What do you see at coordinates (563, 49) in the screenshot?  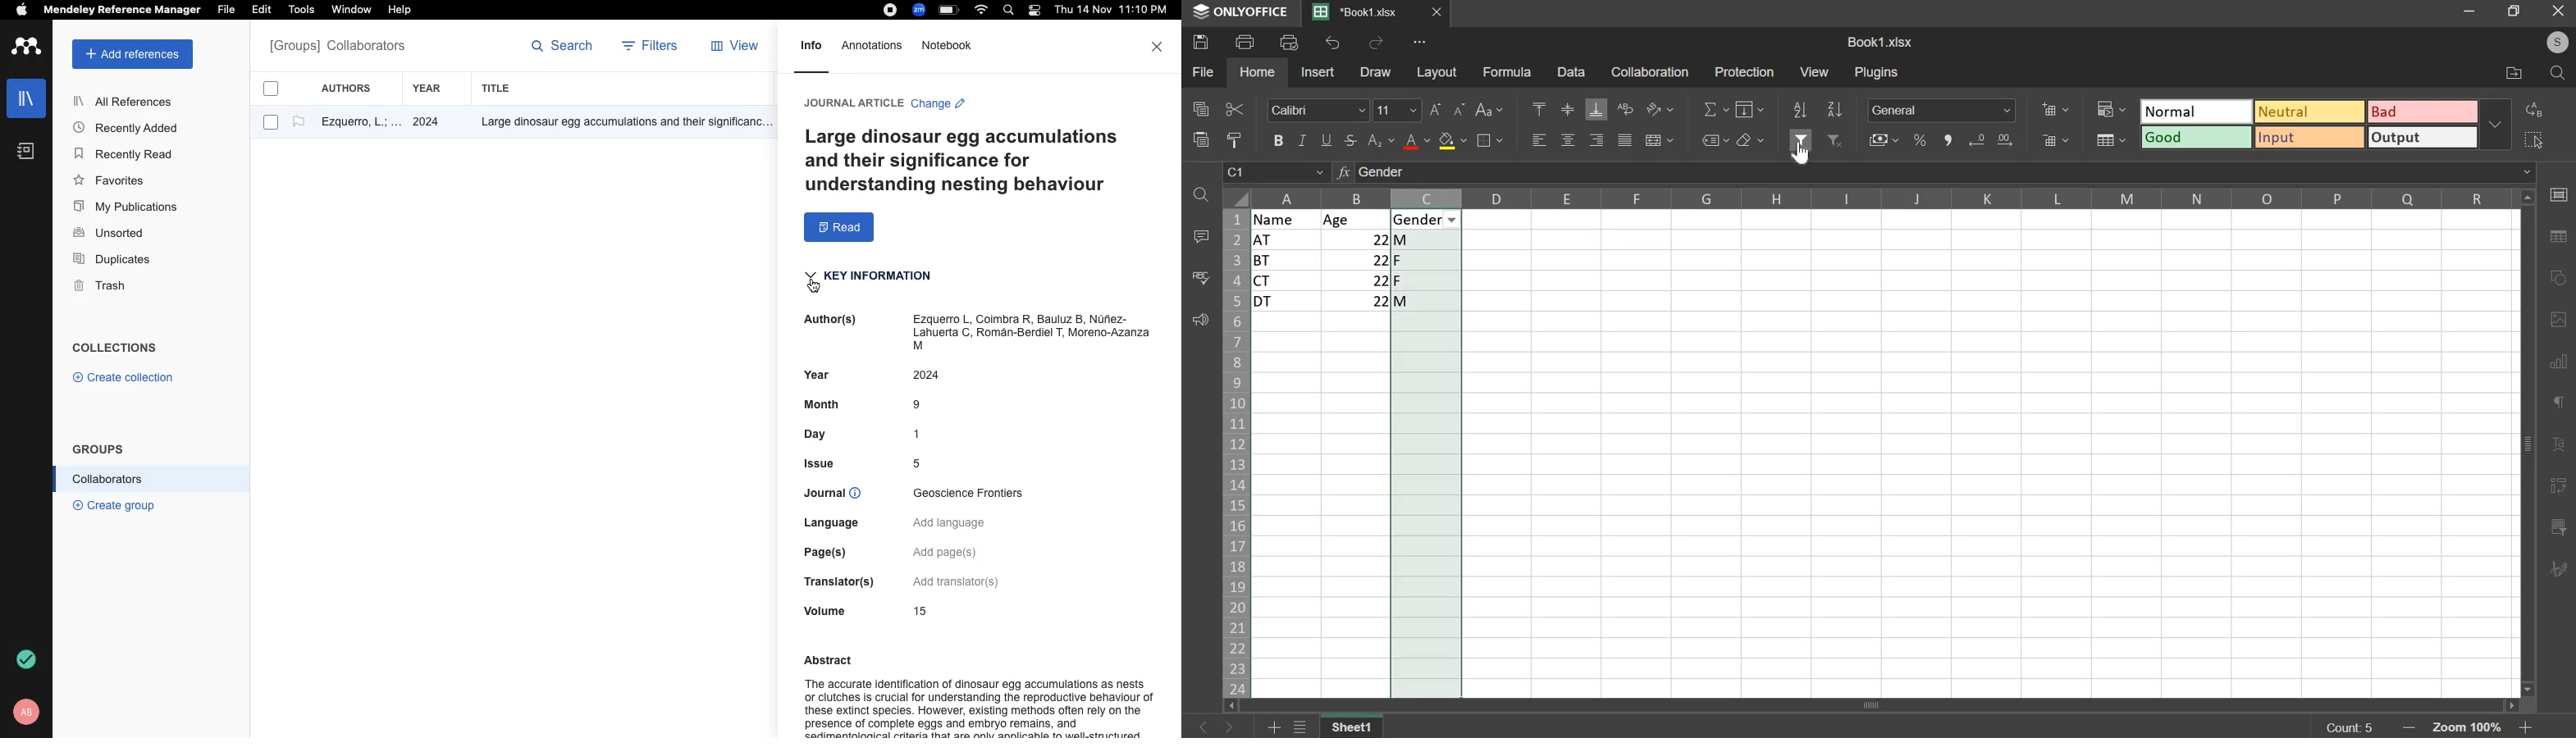 I see `search` at bounding box center [563, 49].